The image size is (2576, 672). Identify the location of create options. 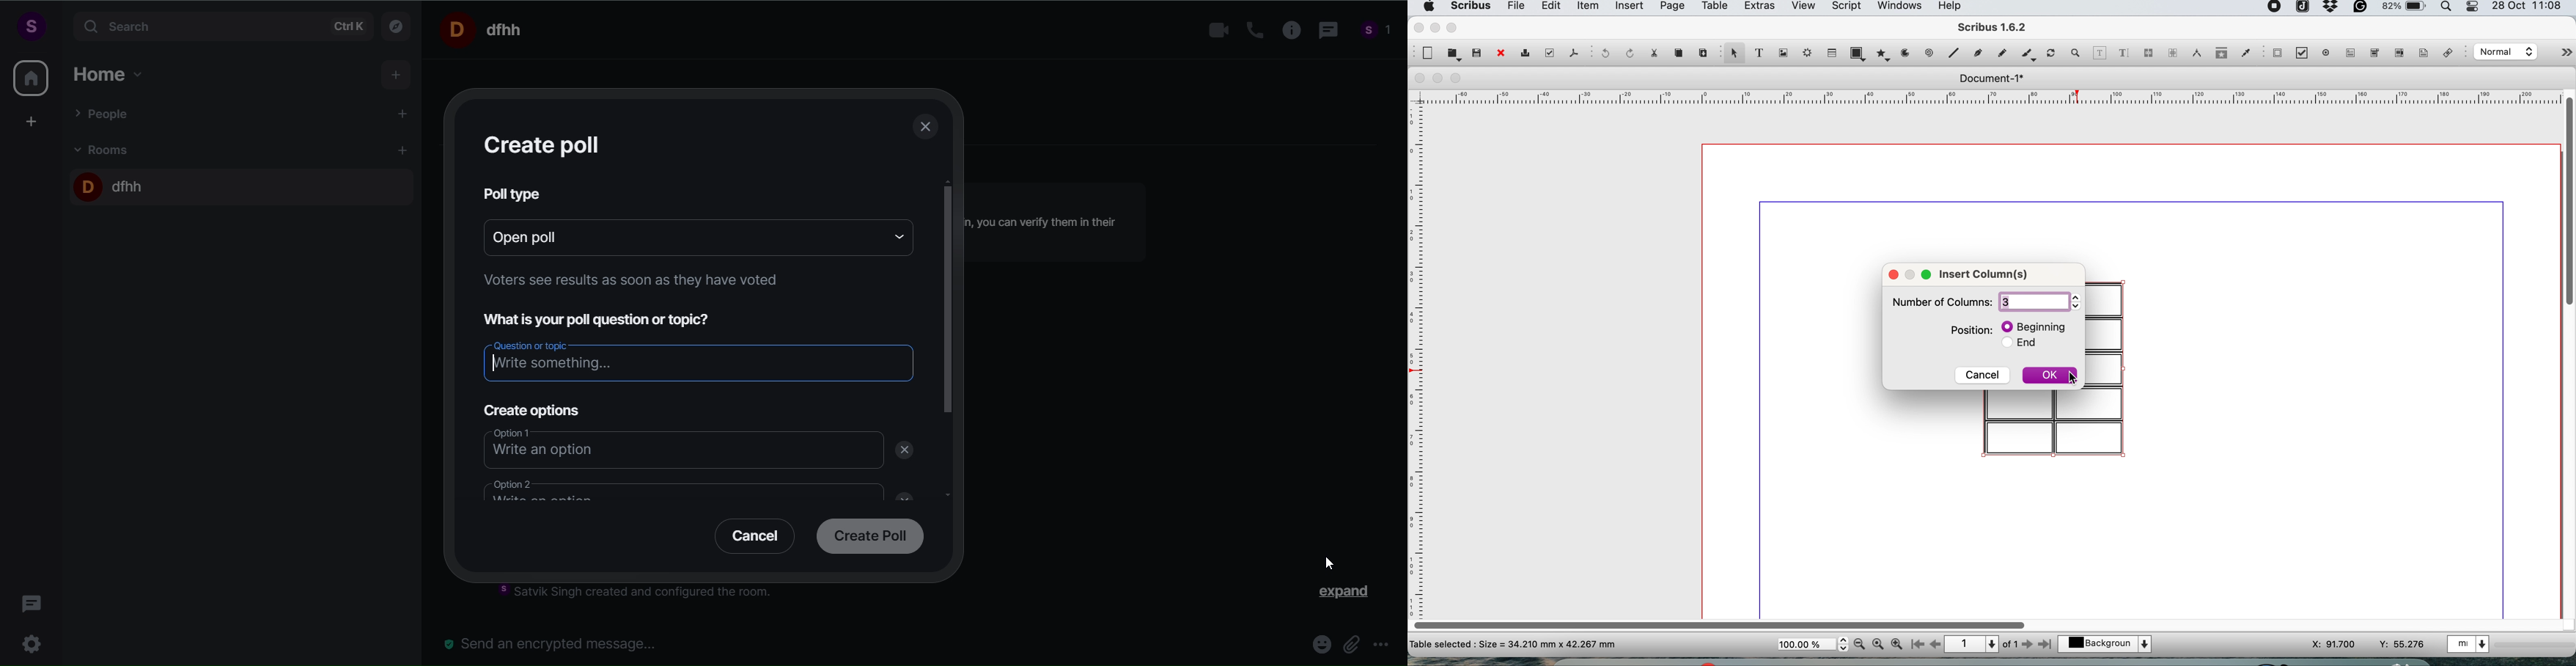
(529, 407).